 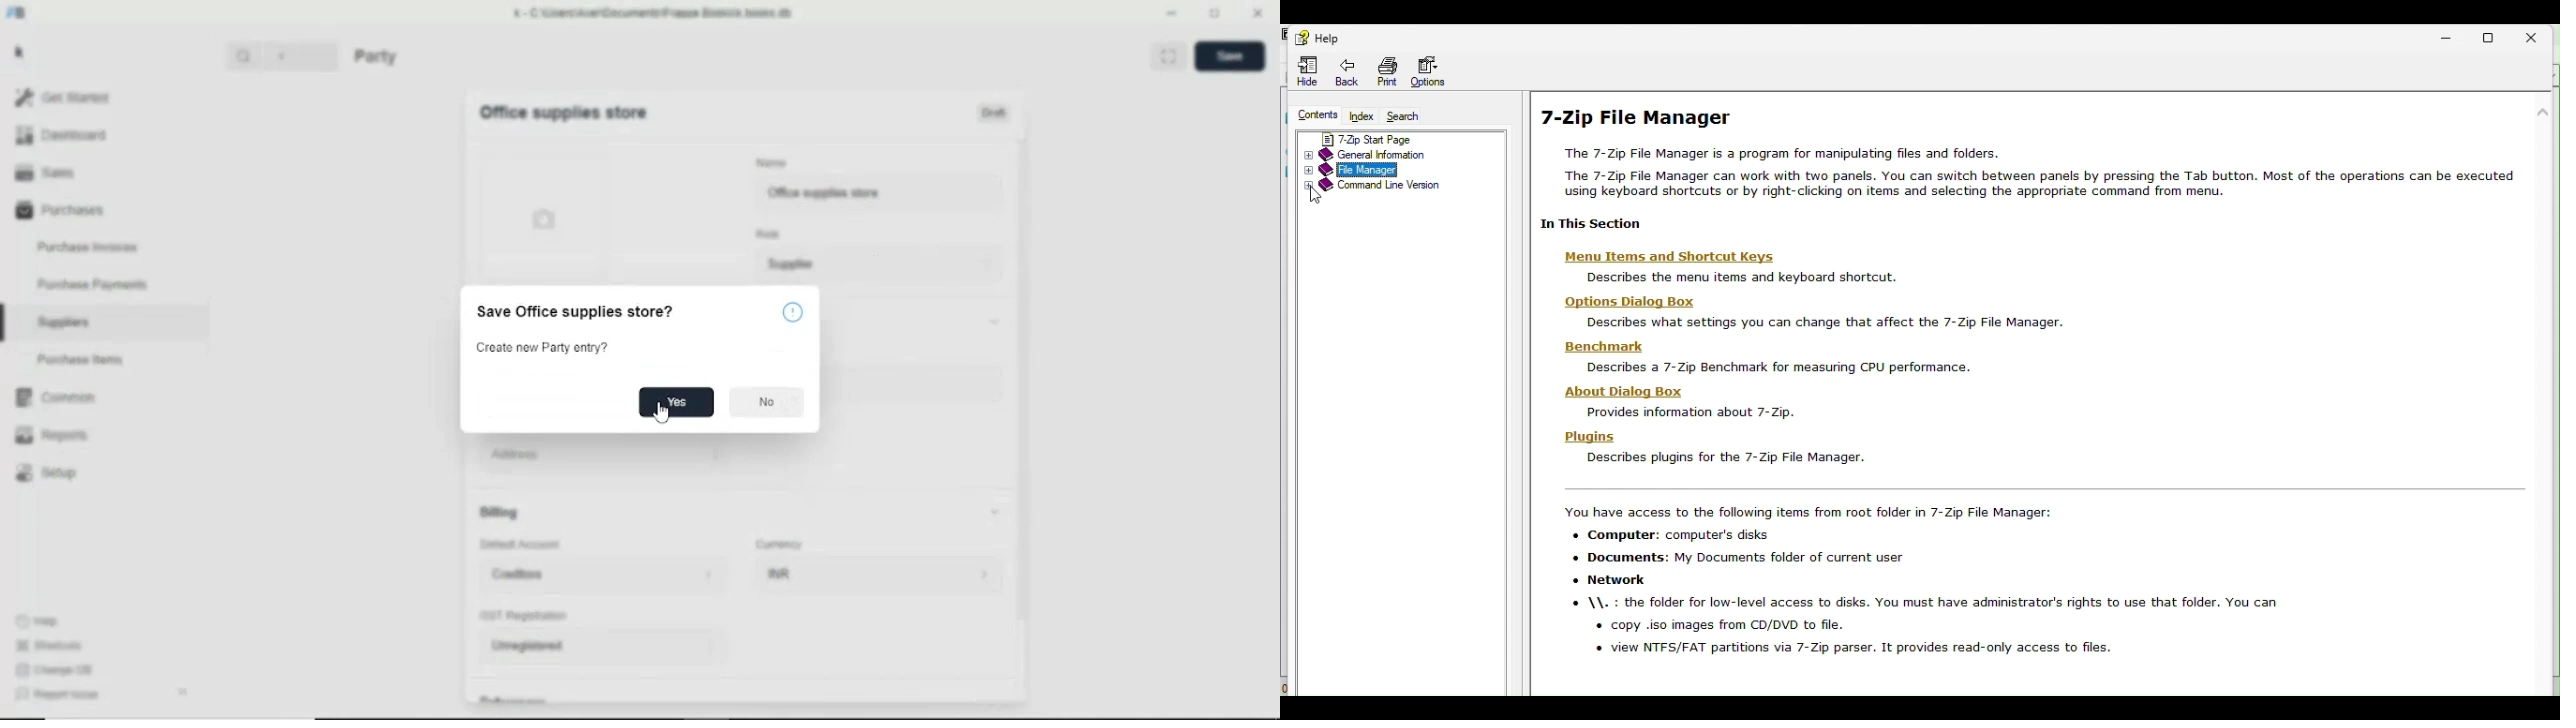 What do you see at coordinates (995, 114) in the screenshot?
I see `Draft` at bounding box center [995, 114].